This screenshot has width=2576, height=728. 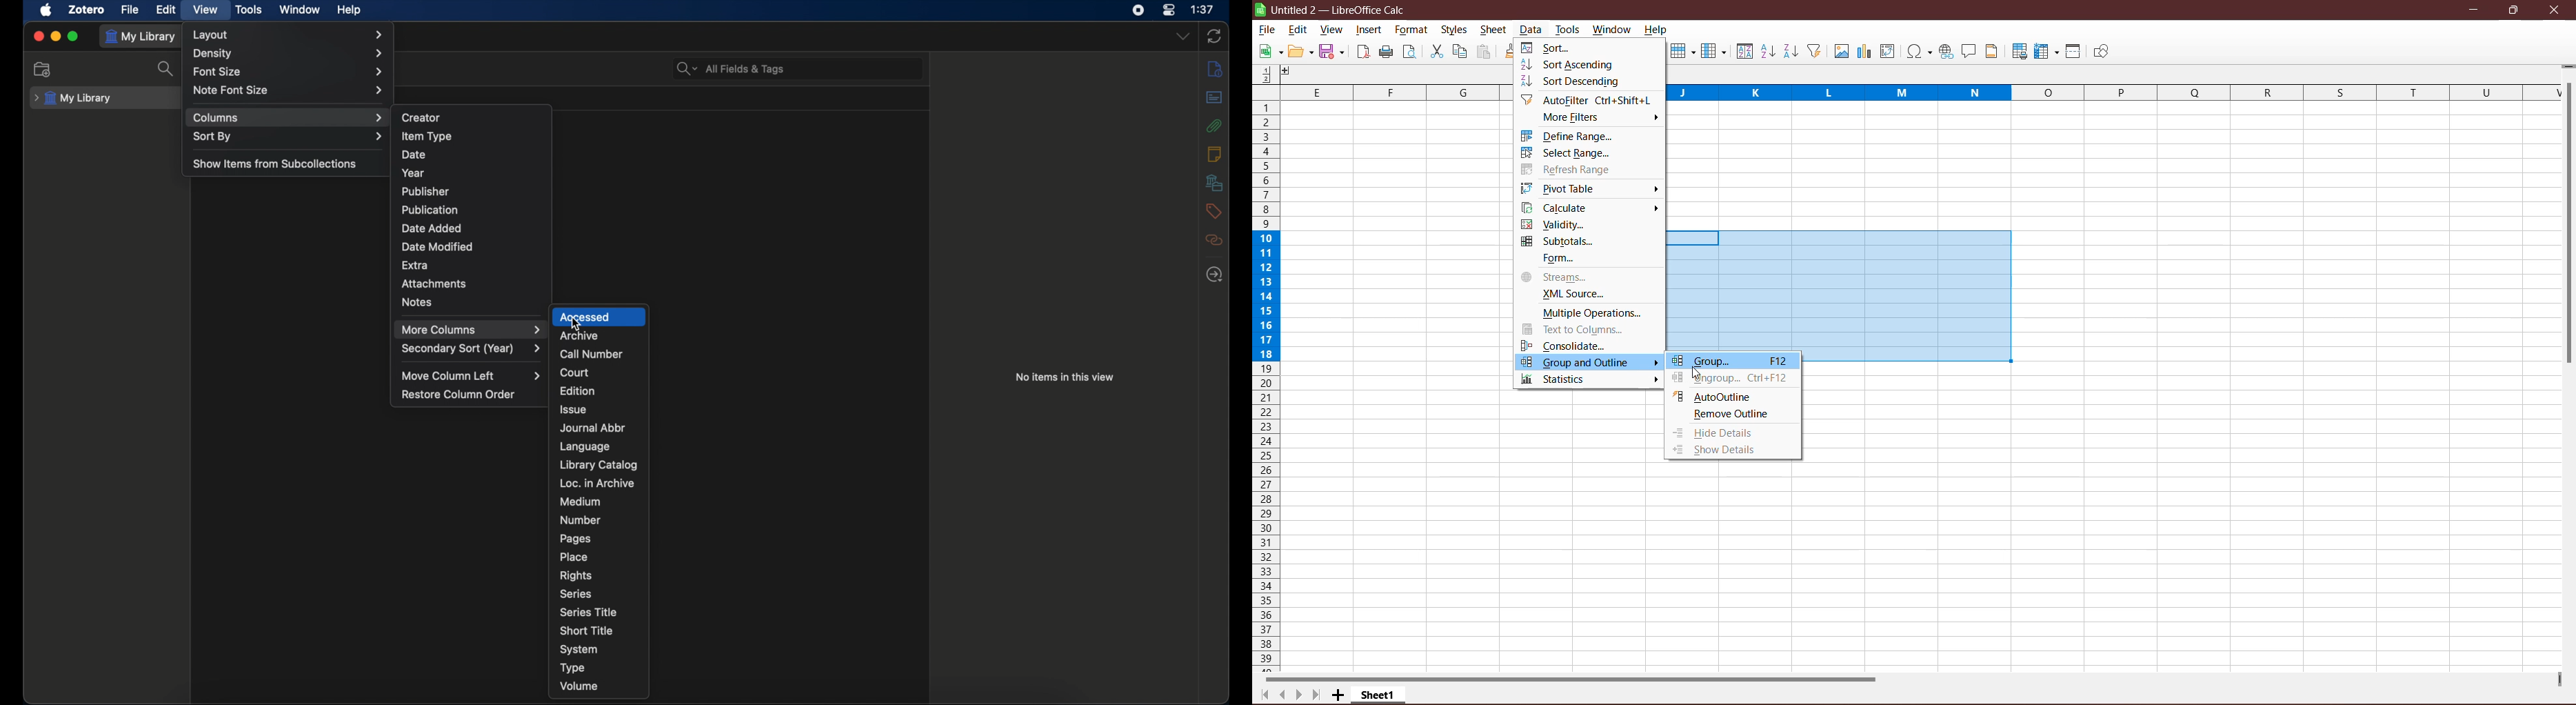 What do you see at coordinates (1559, 379) in the screenshot?
I see `Statistics` at bounding box center [1559, 379].